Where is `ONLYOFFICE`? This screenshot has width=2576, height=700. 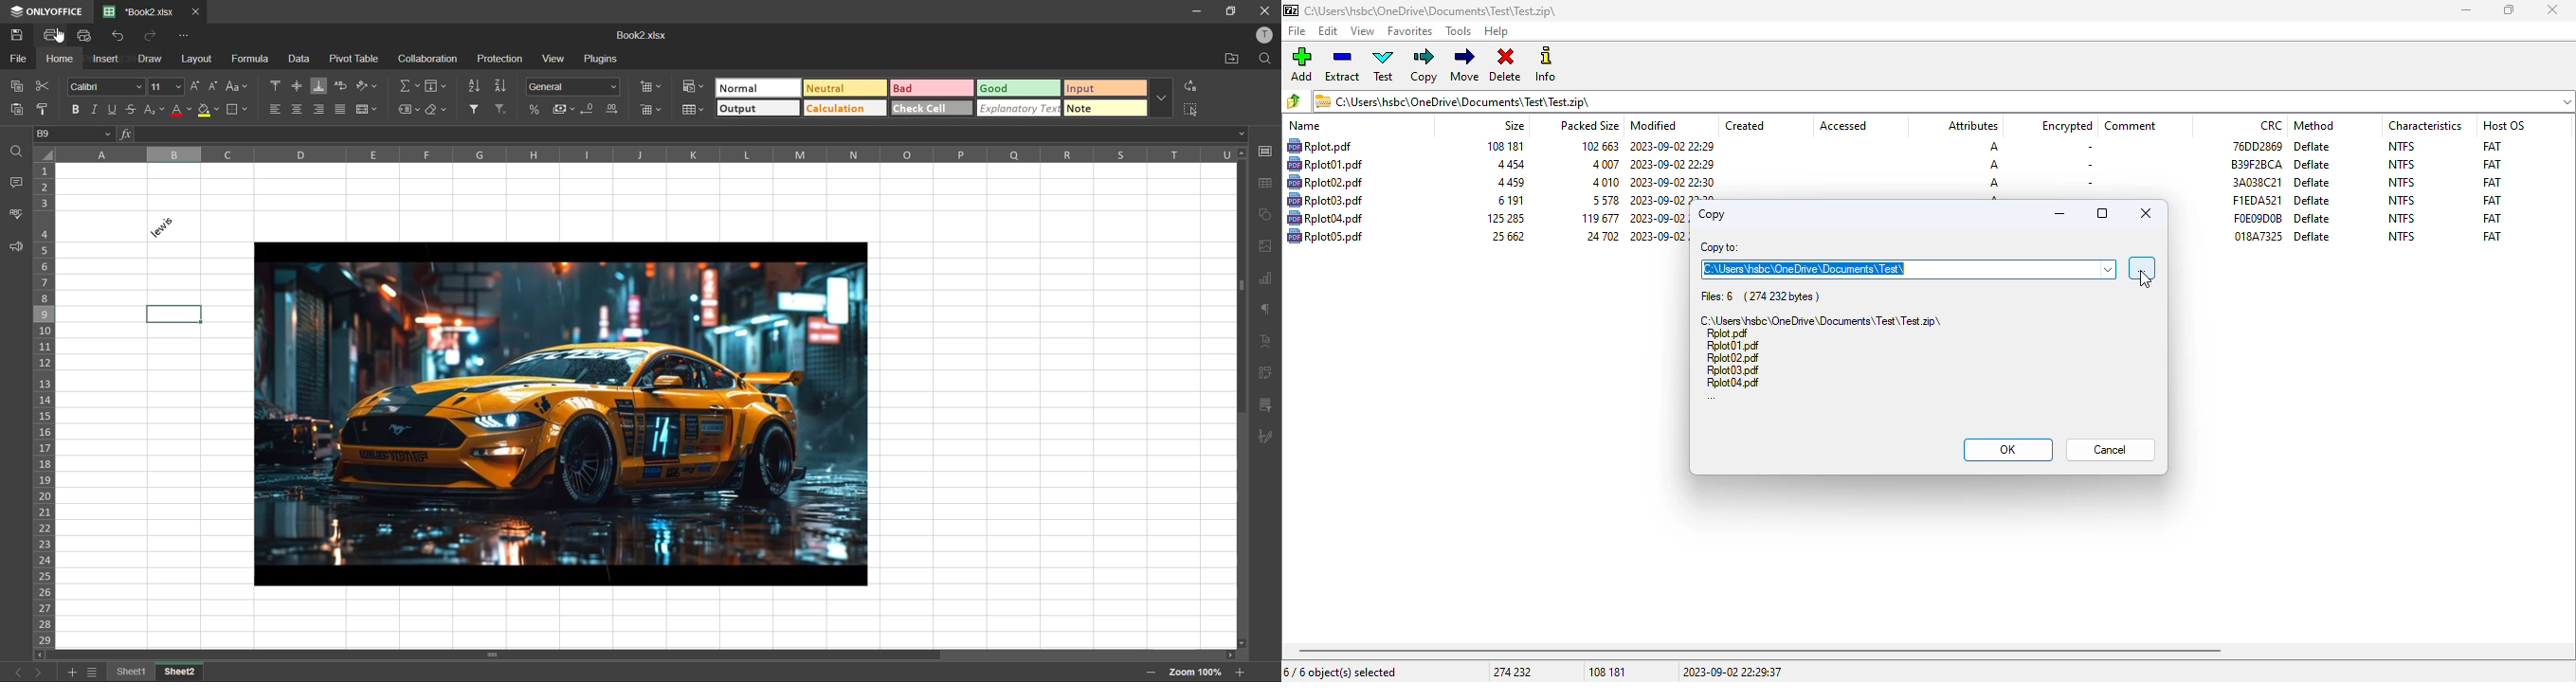
ONLYOFFICE is located at coordinates (59, 13).